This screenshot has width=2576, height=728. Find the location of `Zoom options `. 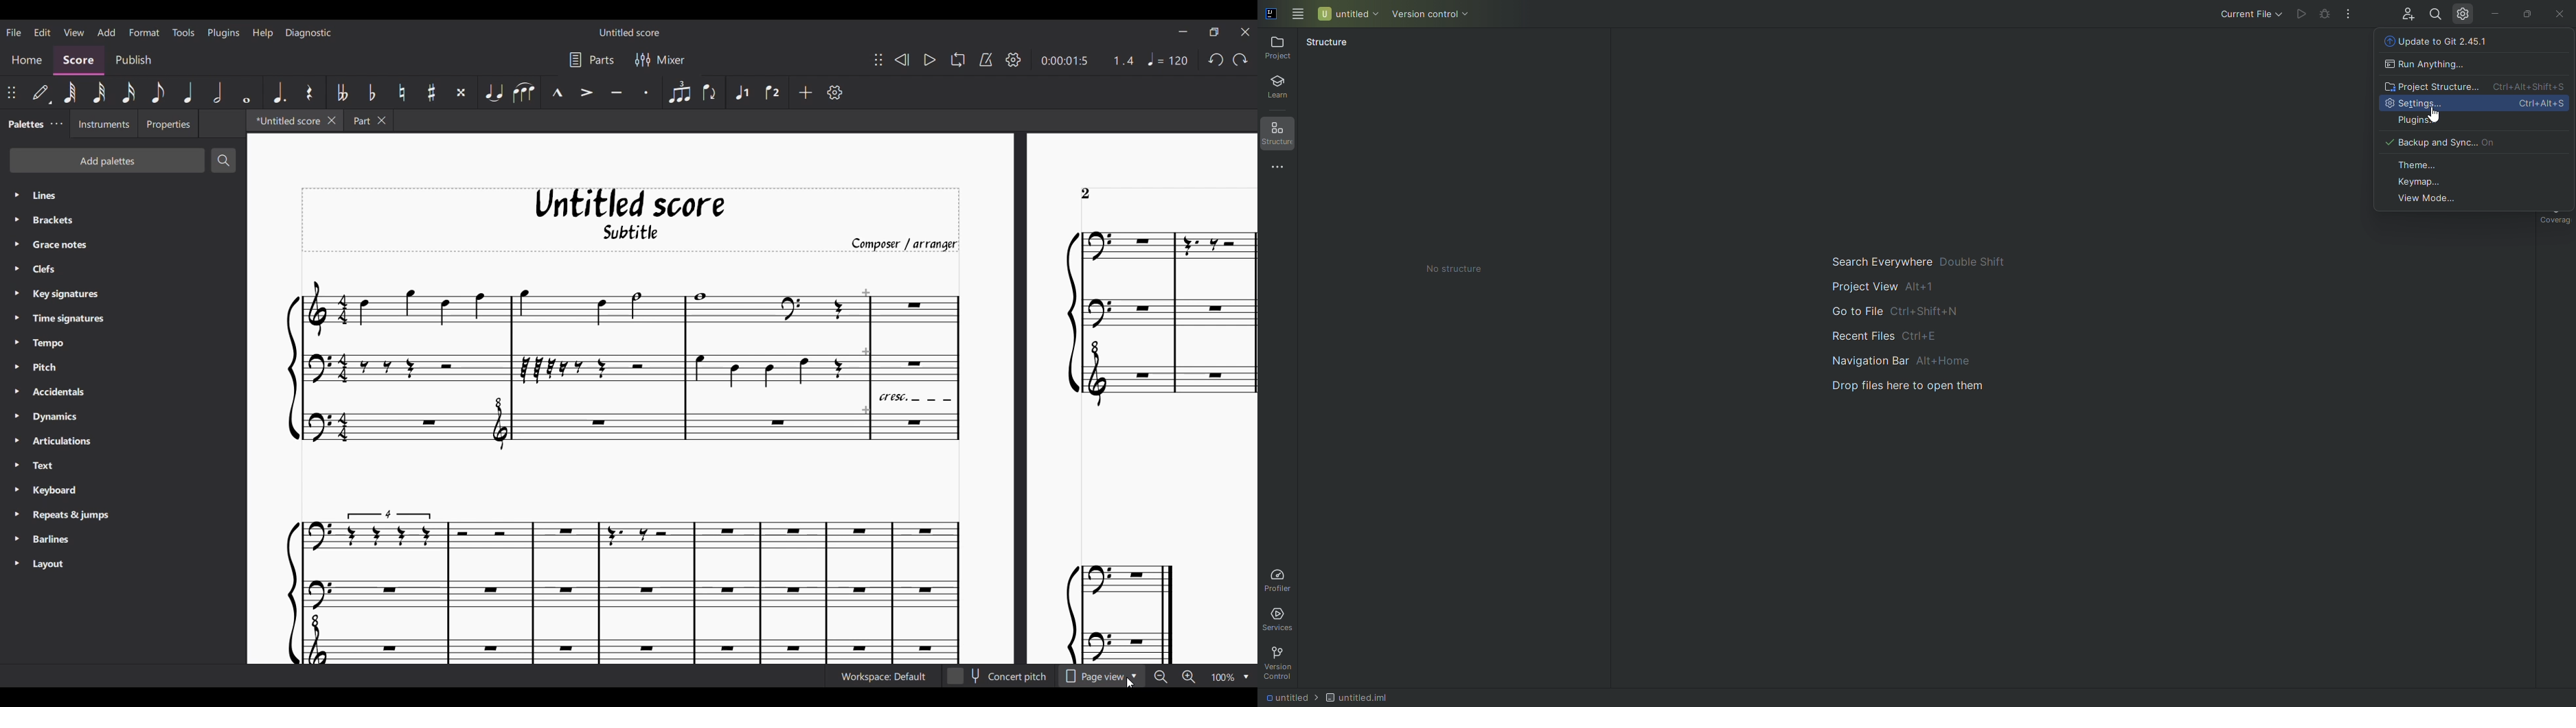

Zoom options  is located at coordinates (1246, 678).